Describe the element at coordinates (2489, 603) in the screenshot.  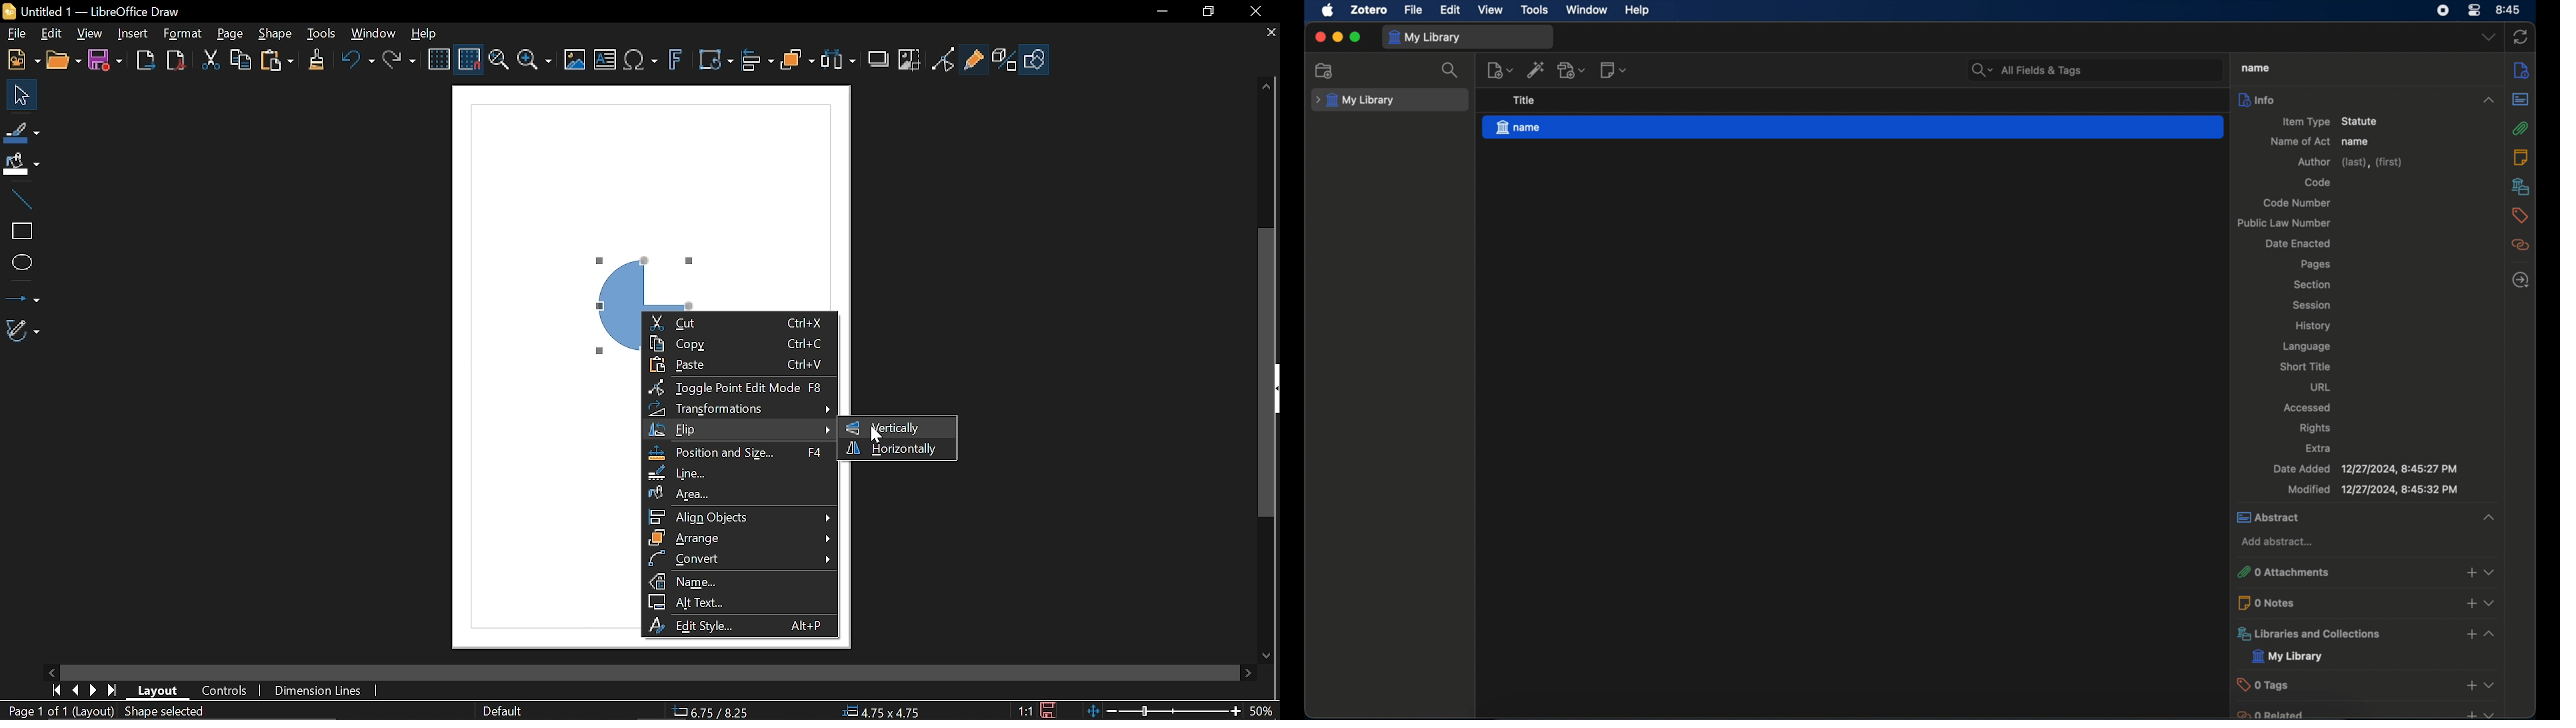
I see `dropdown` at that location.